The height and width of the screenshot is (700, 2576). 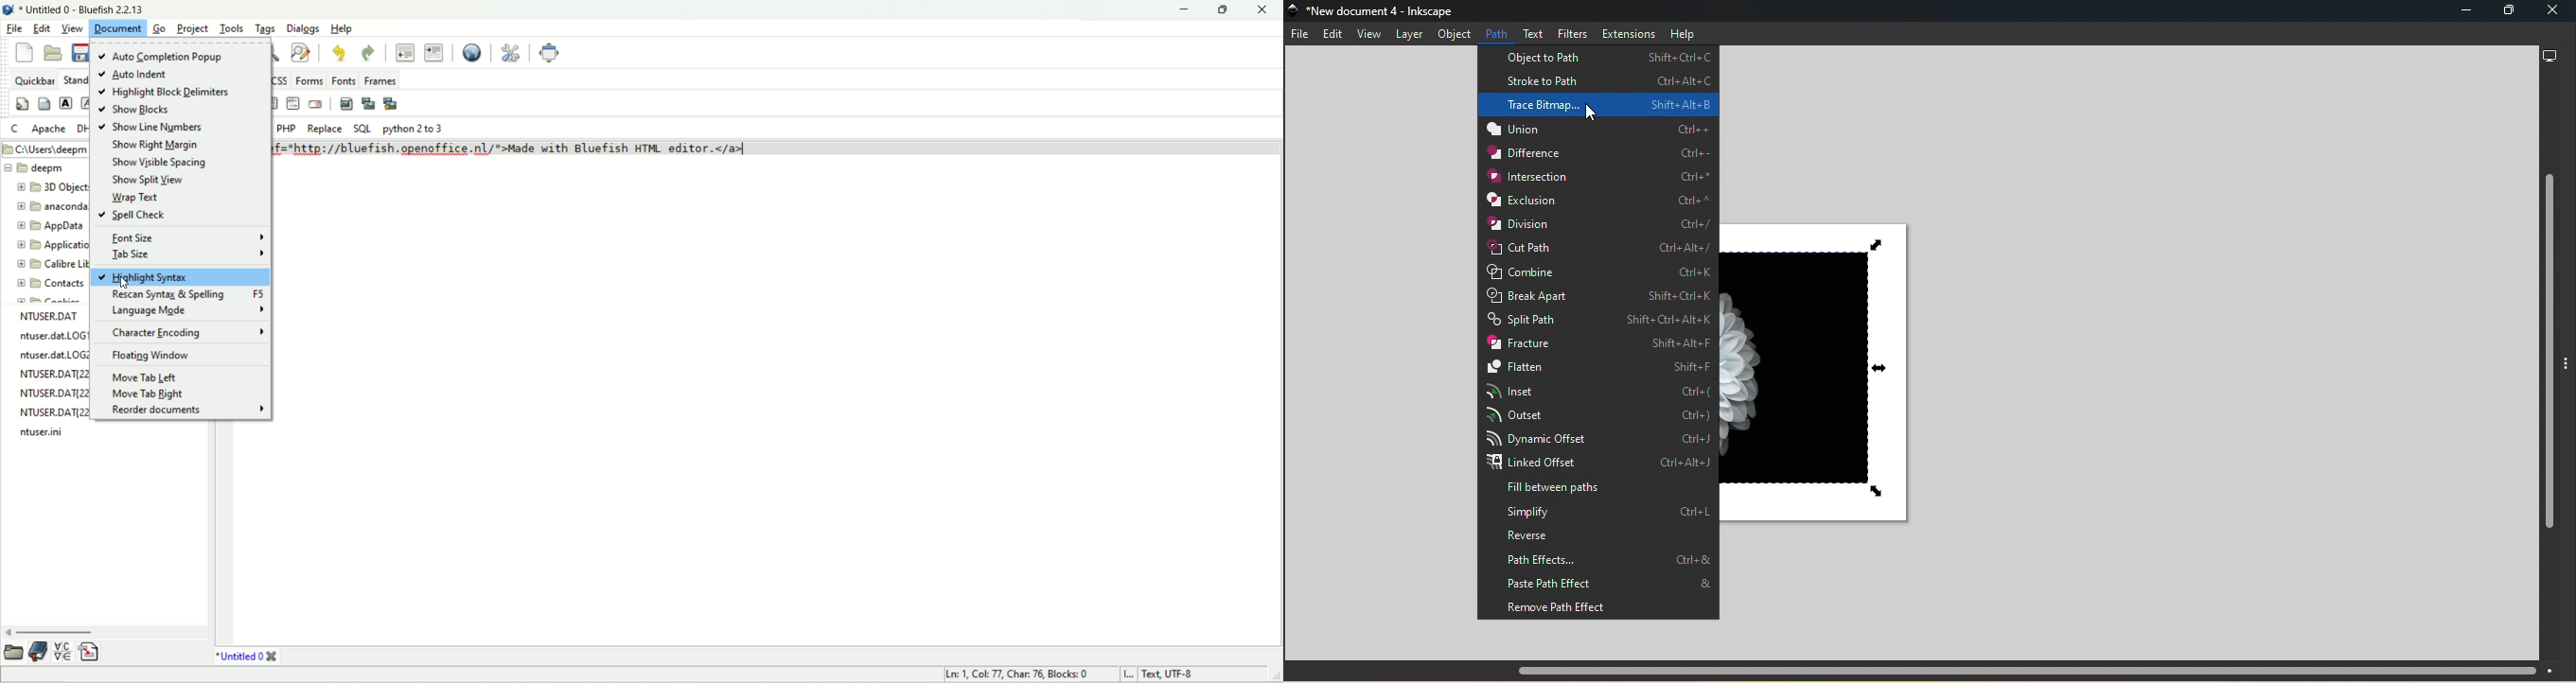 What do you see at coordinates (1456, 36) in the screenshot?
I see `Object` at bounding box center [1456, 36].